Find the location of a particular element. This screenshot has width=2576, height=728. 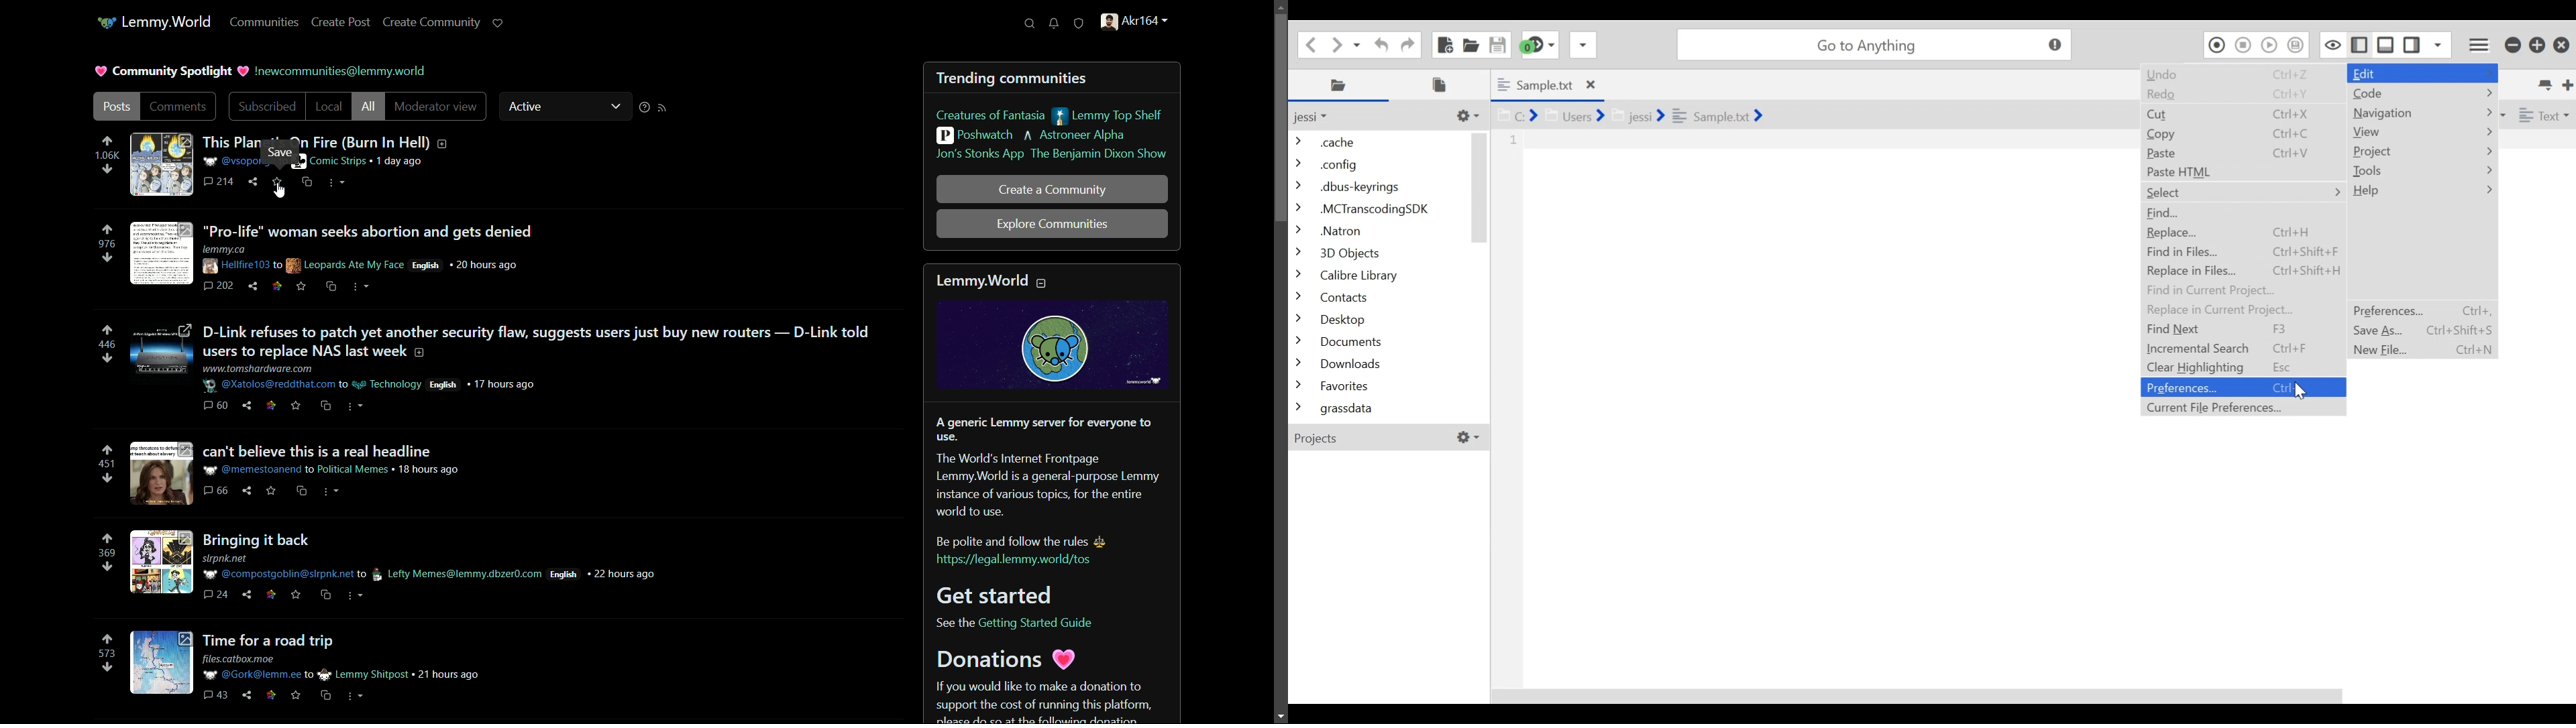

Customize is located at coordinates (1466, 115).